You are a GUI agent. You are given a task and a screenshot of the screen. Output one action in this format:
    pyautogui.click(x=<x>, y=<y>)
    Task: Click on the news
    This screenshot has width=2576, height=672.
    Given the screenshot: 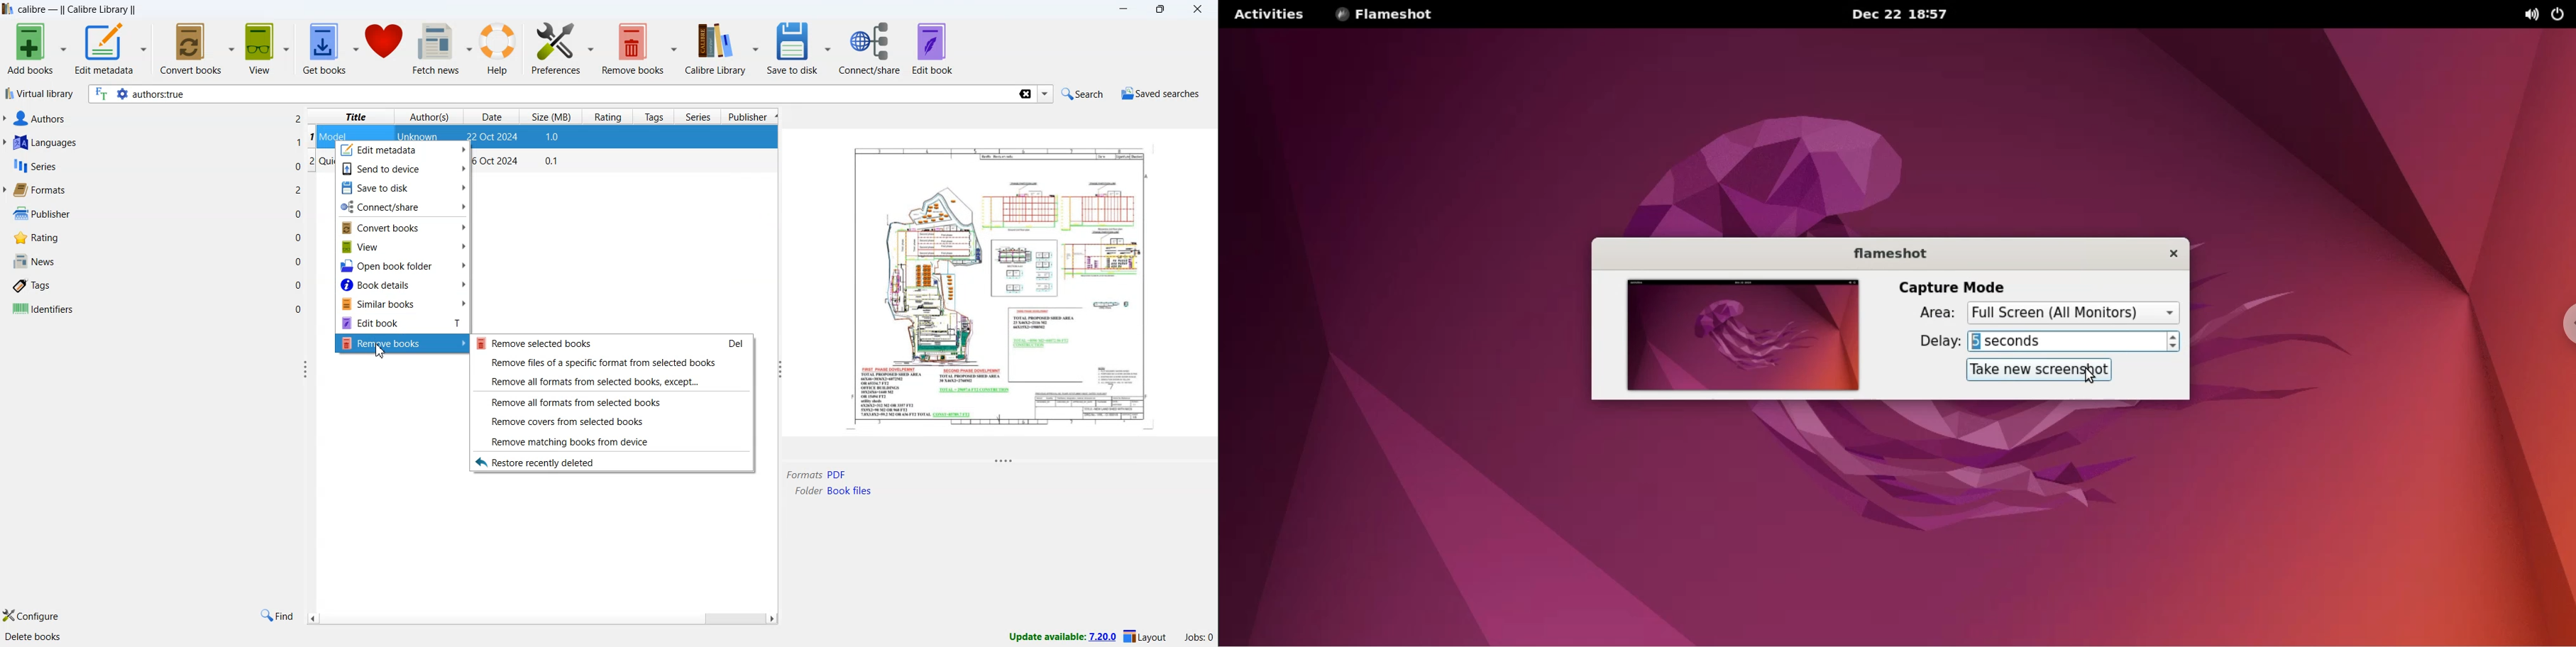 What is the action you would take?
    pyautogui.click(x=33, y=262)
    